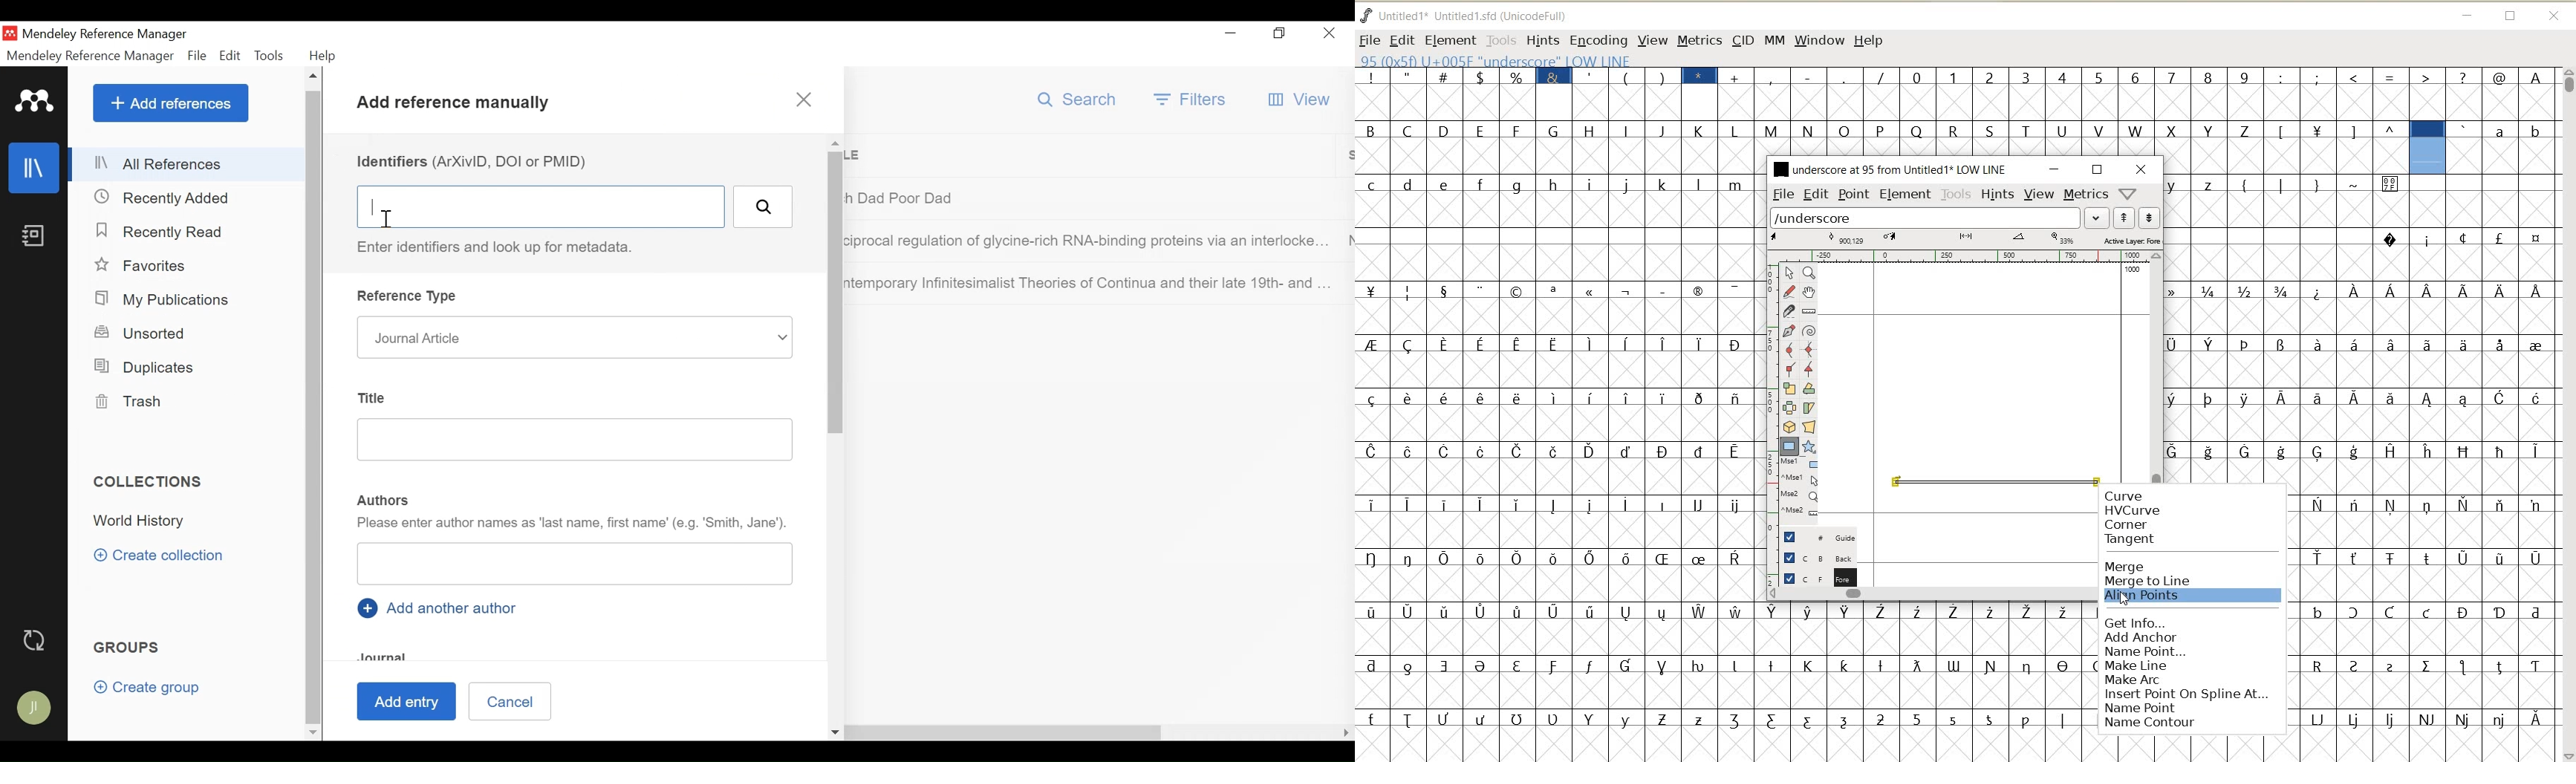 The image size is (2576, 784). Describe the element at coordinates (410, 298) in the screenshot. I see `Reference type` at that location.